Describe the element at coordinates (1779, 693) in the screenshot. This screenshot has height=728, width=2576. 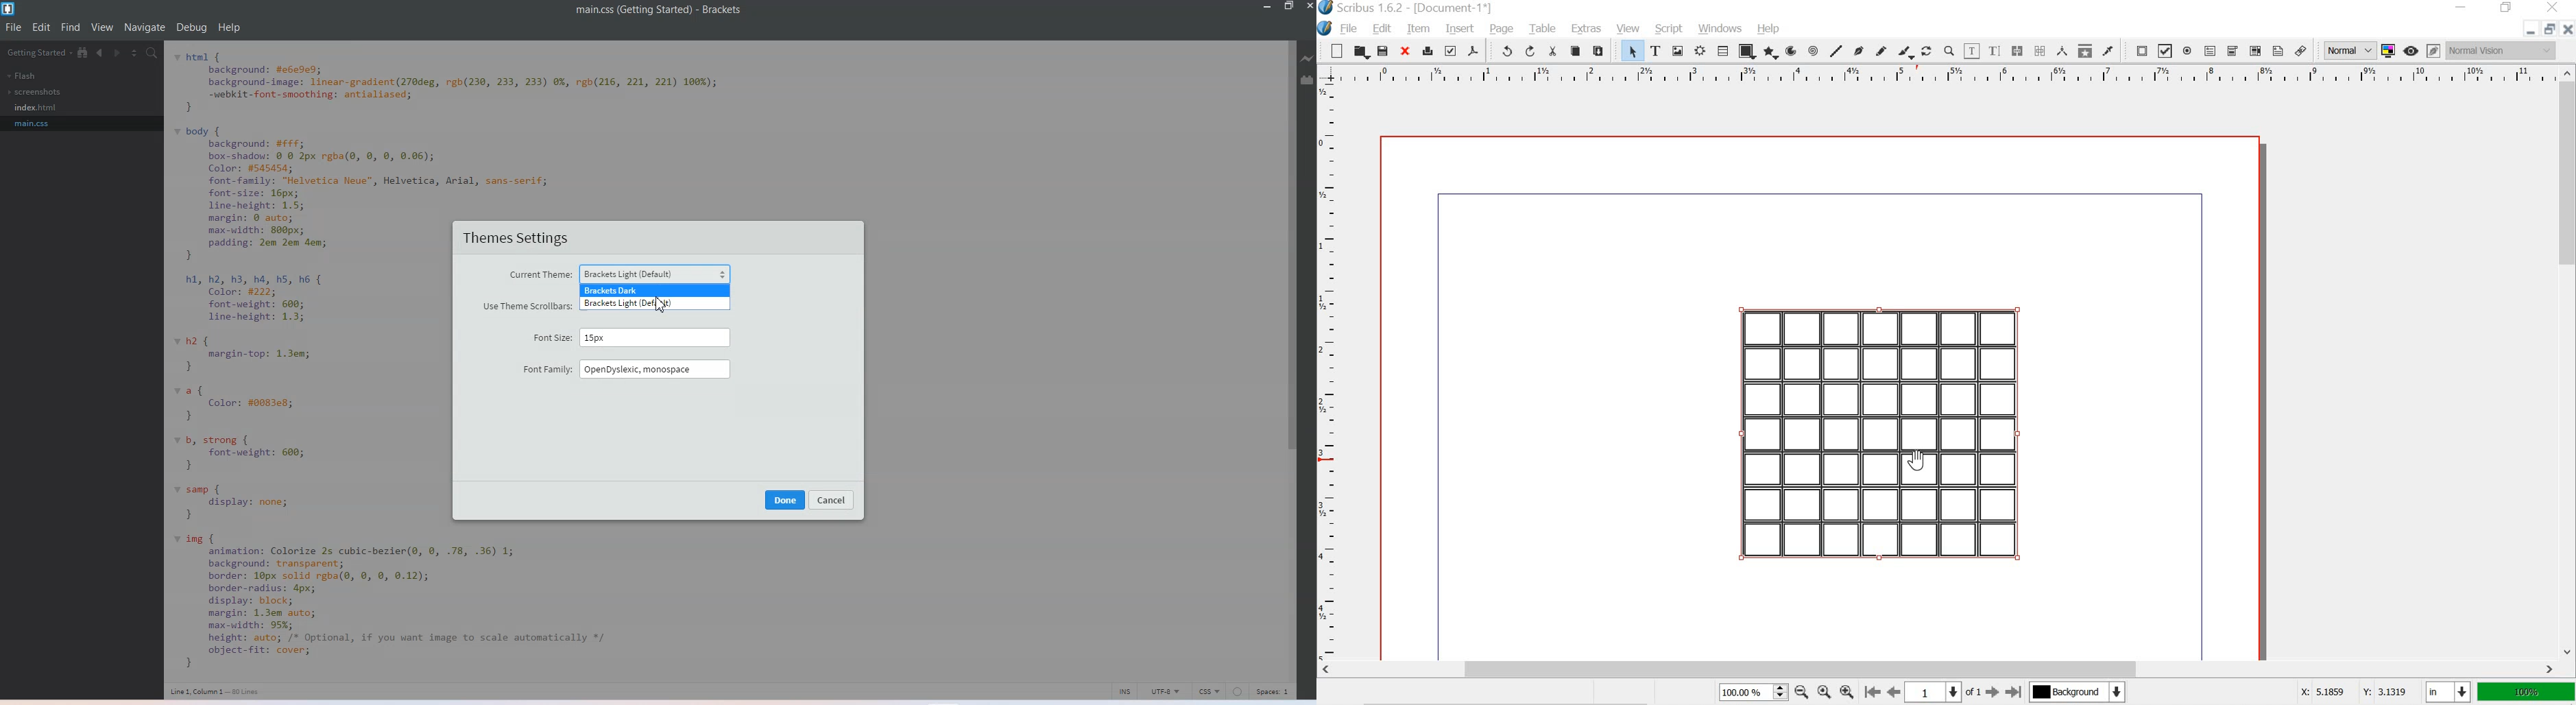
I see `zoom in, zoom out` at that location.